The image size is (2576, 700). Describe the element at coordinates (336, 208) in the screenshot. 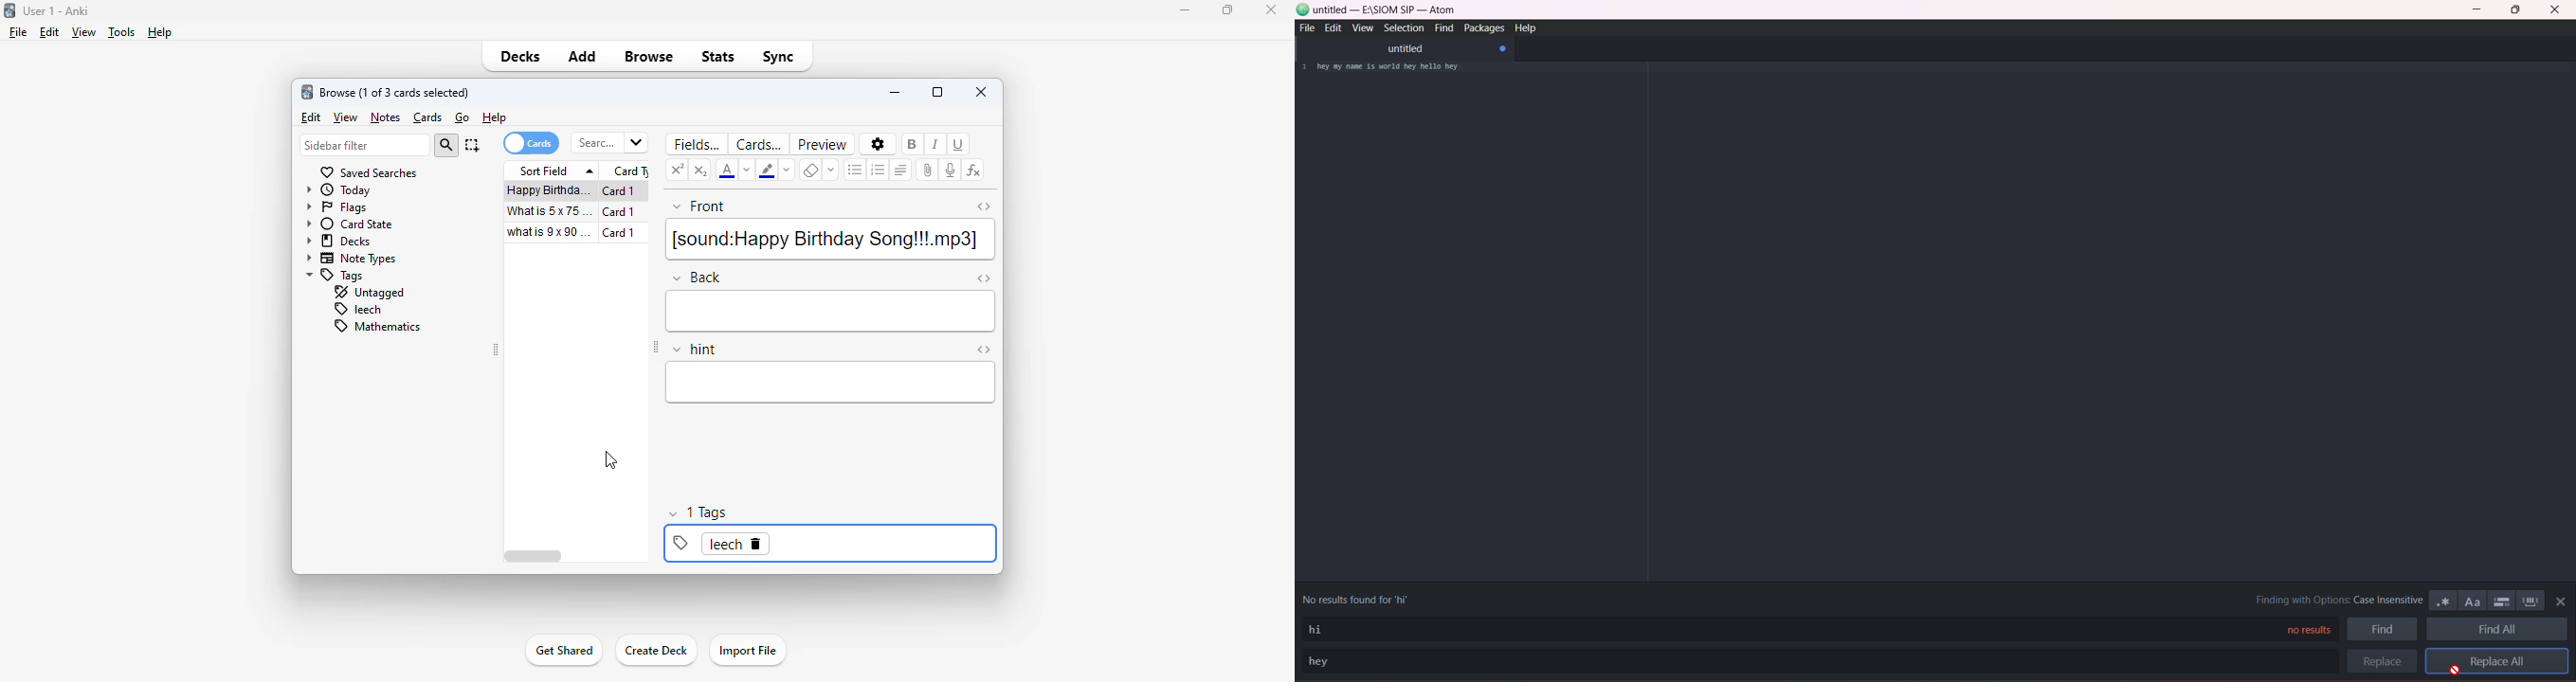

I see `flags` at that location.